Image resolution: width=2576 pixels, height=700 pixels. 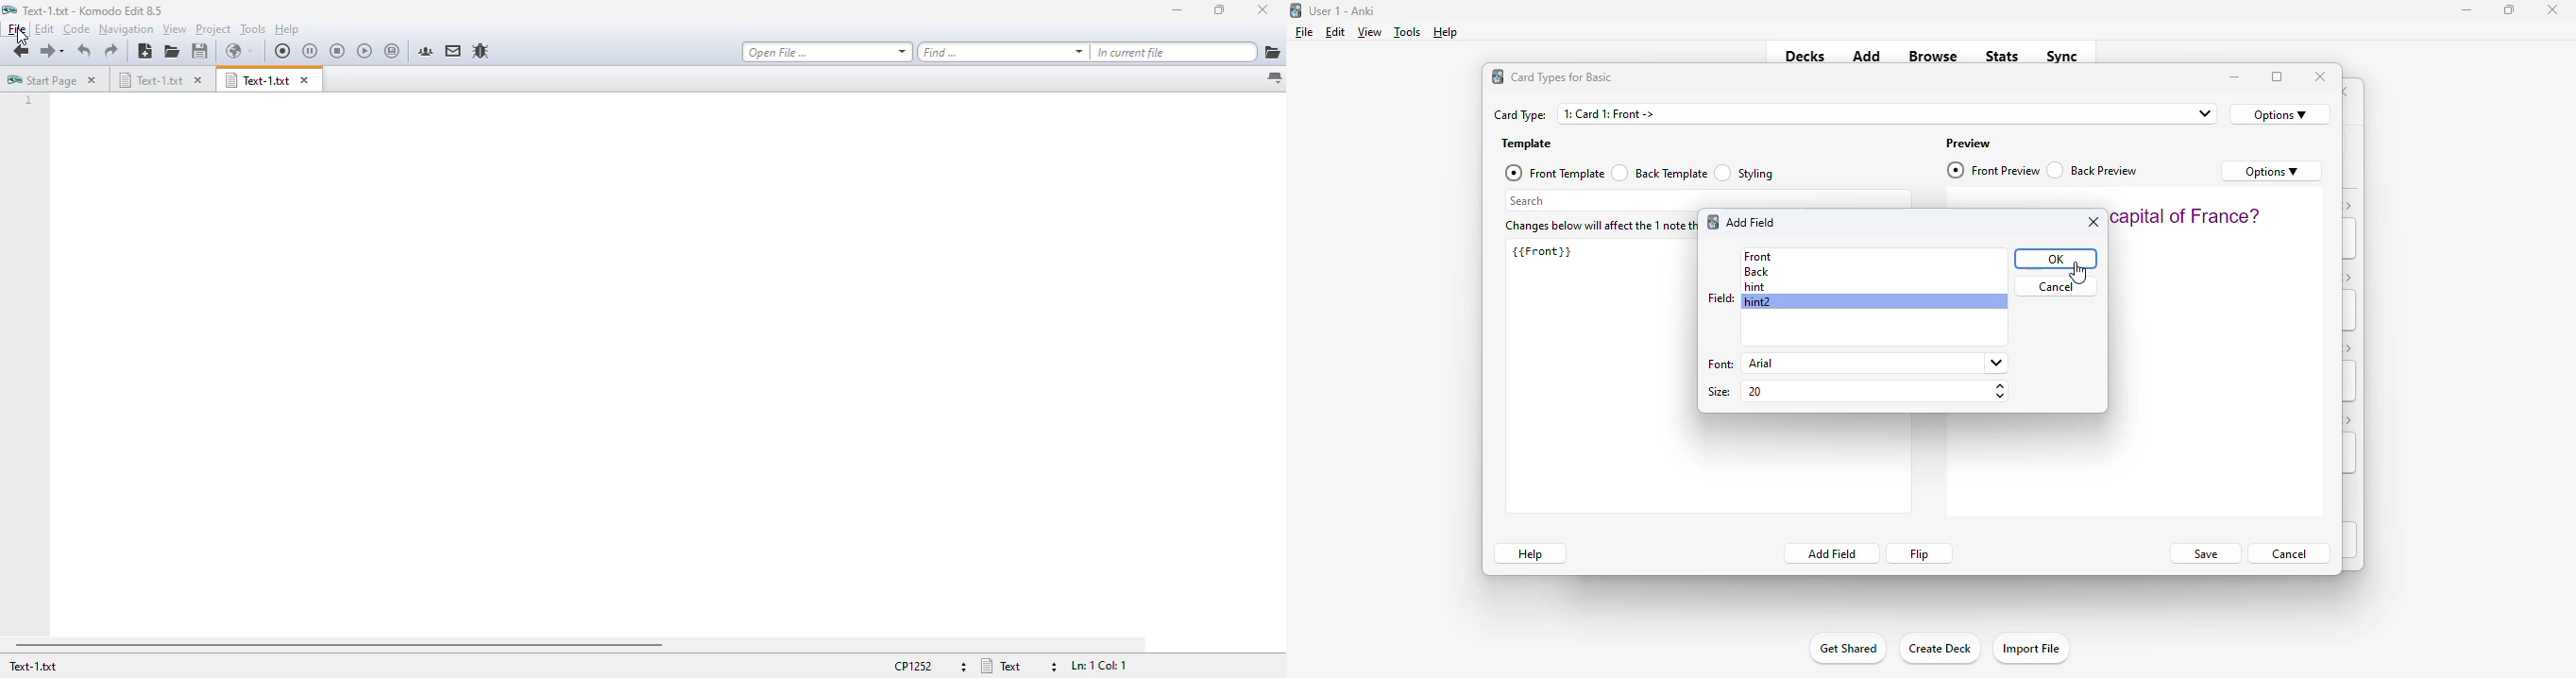 I want to click on arial, so click(x=1873, y=363).